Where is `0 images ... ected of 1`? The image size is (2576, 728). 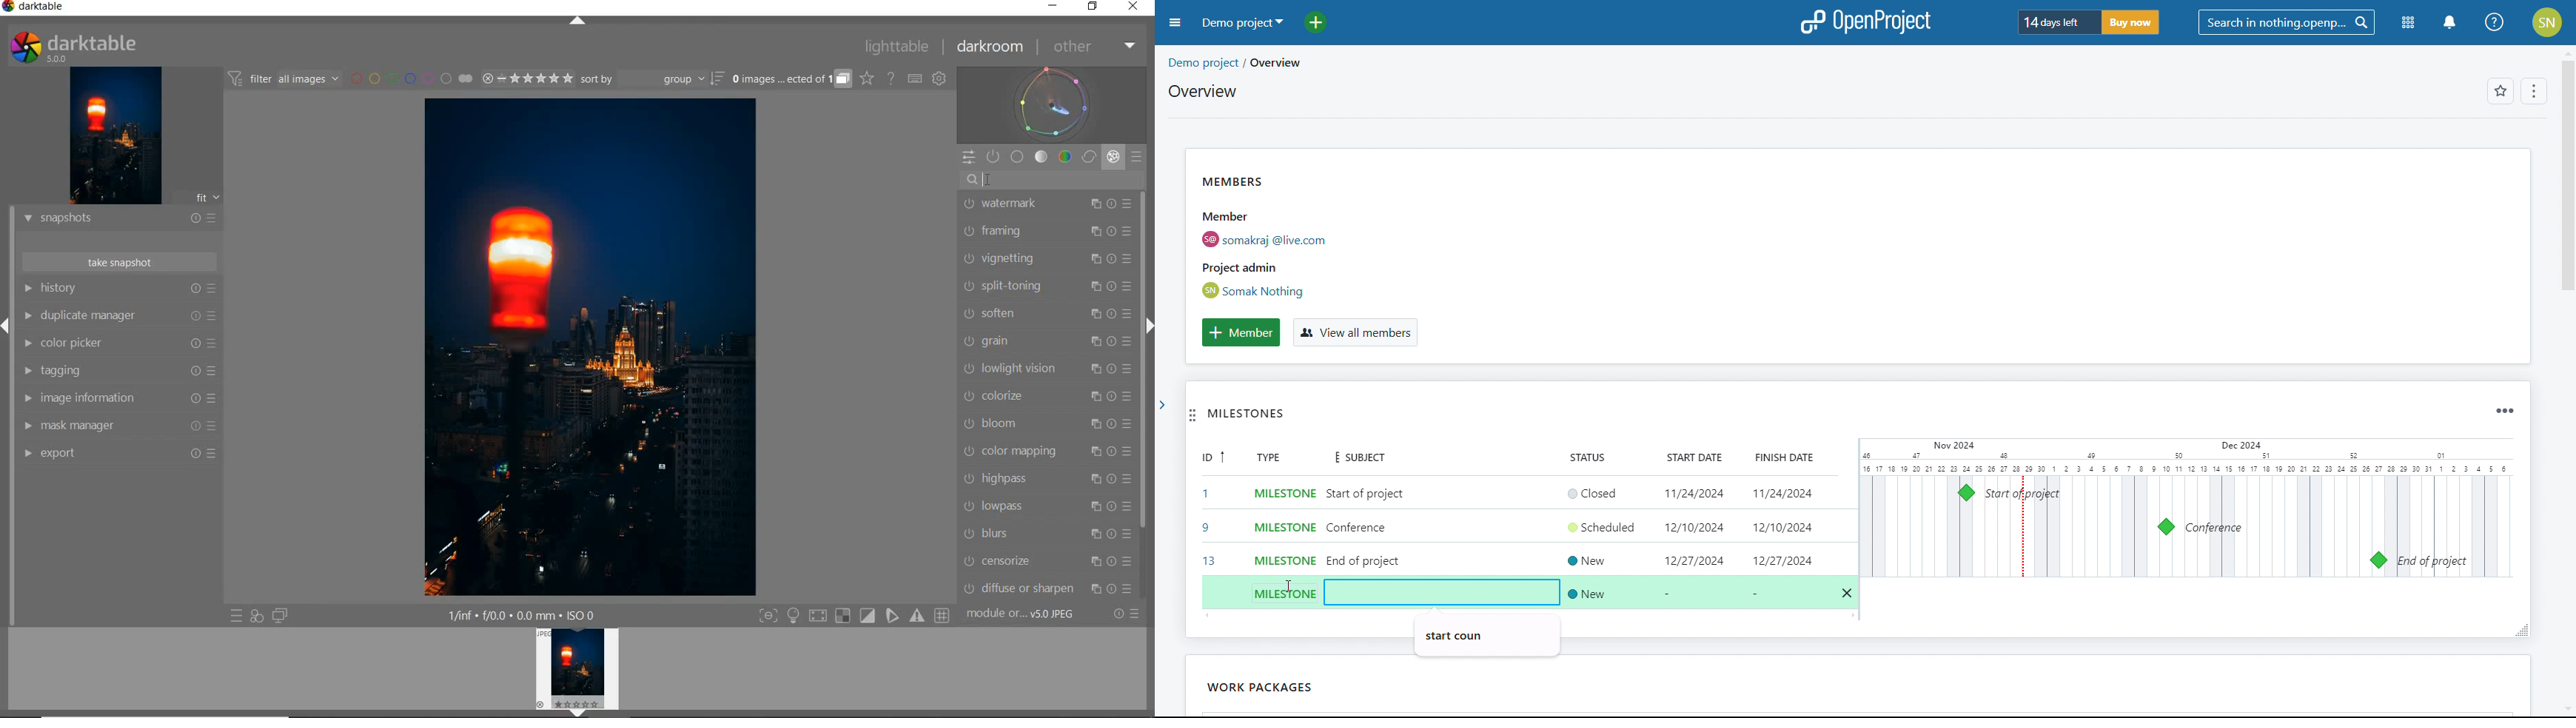 0 images ... ected of 1 is located at coordinates (792, 76).